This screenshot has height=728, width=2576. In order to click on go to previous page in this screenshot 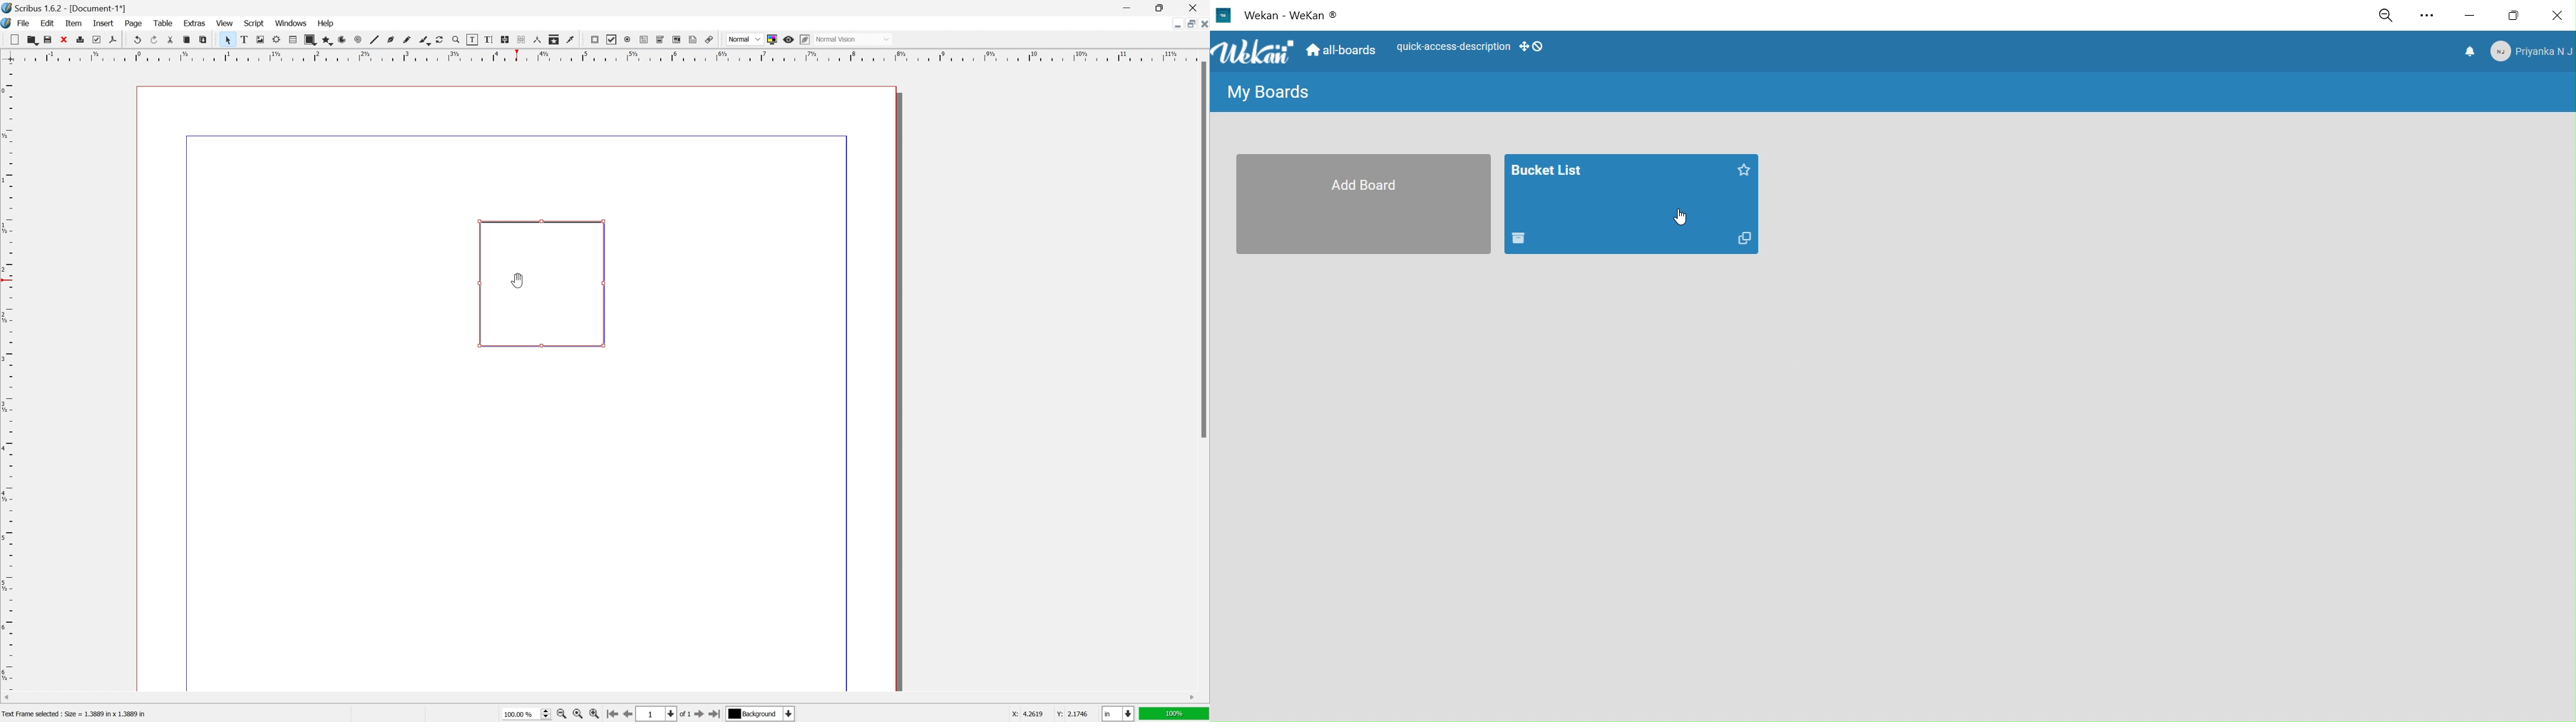, I will do `click(626, 714)`.